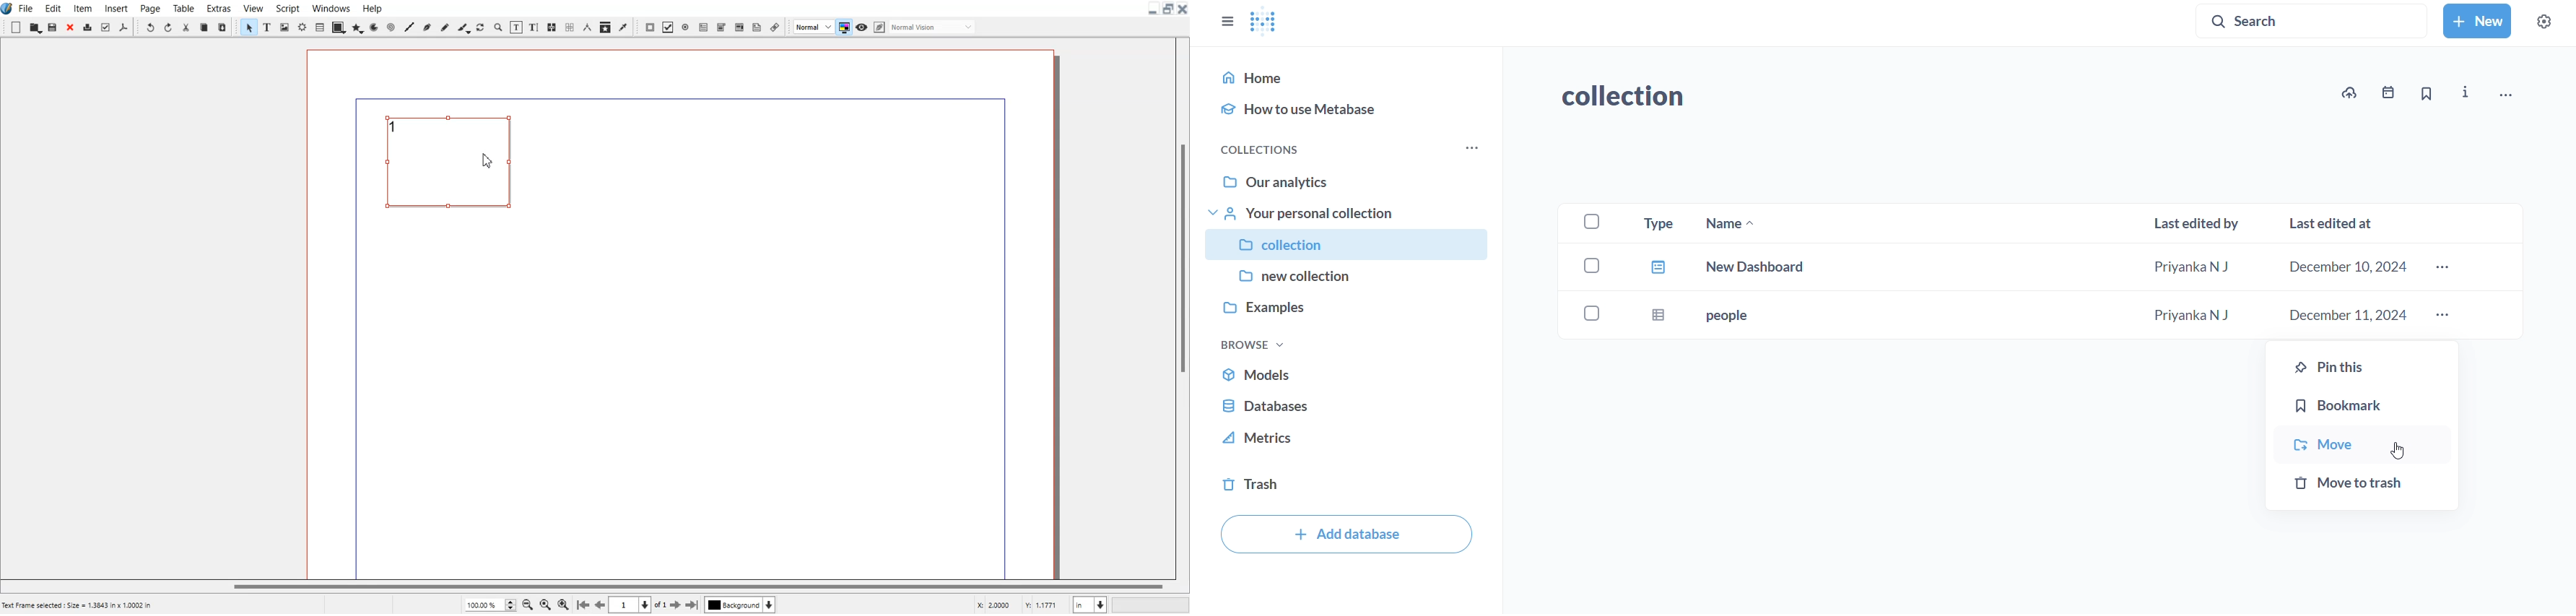 Image resolution: width=2576 pixels, height=616 pixels. What do you see at coordinates (813, 26) in the screenshot?
I see `Image Preview Quality` at bounding box center [813, 26].